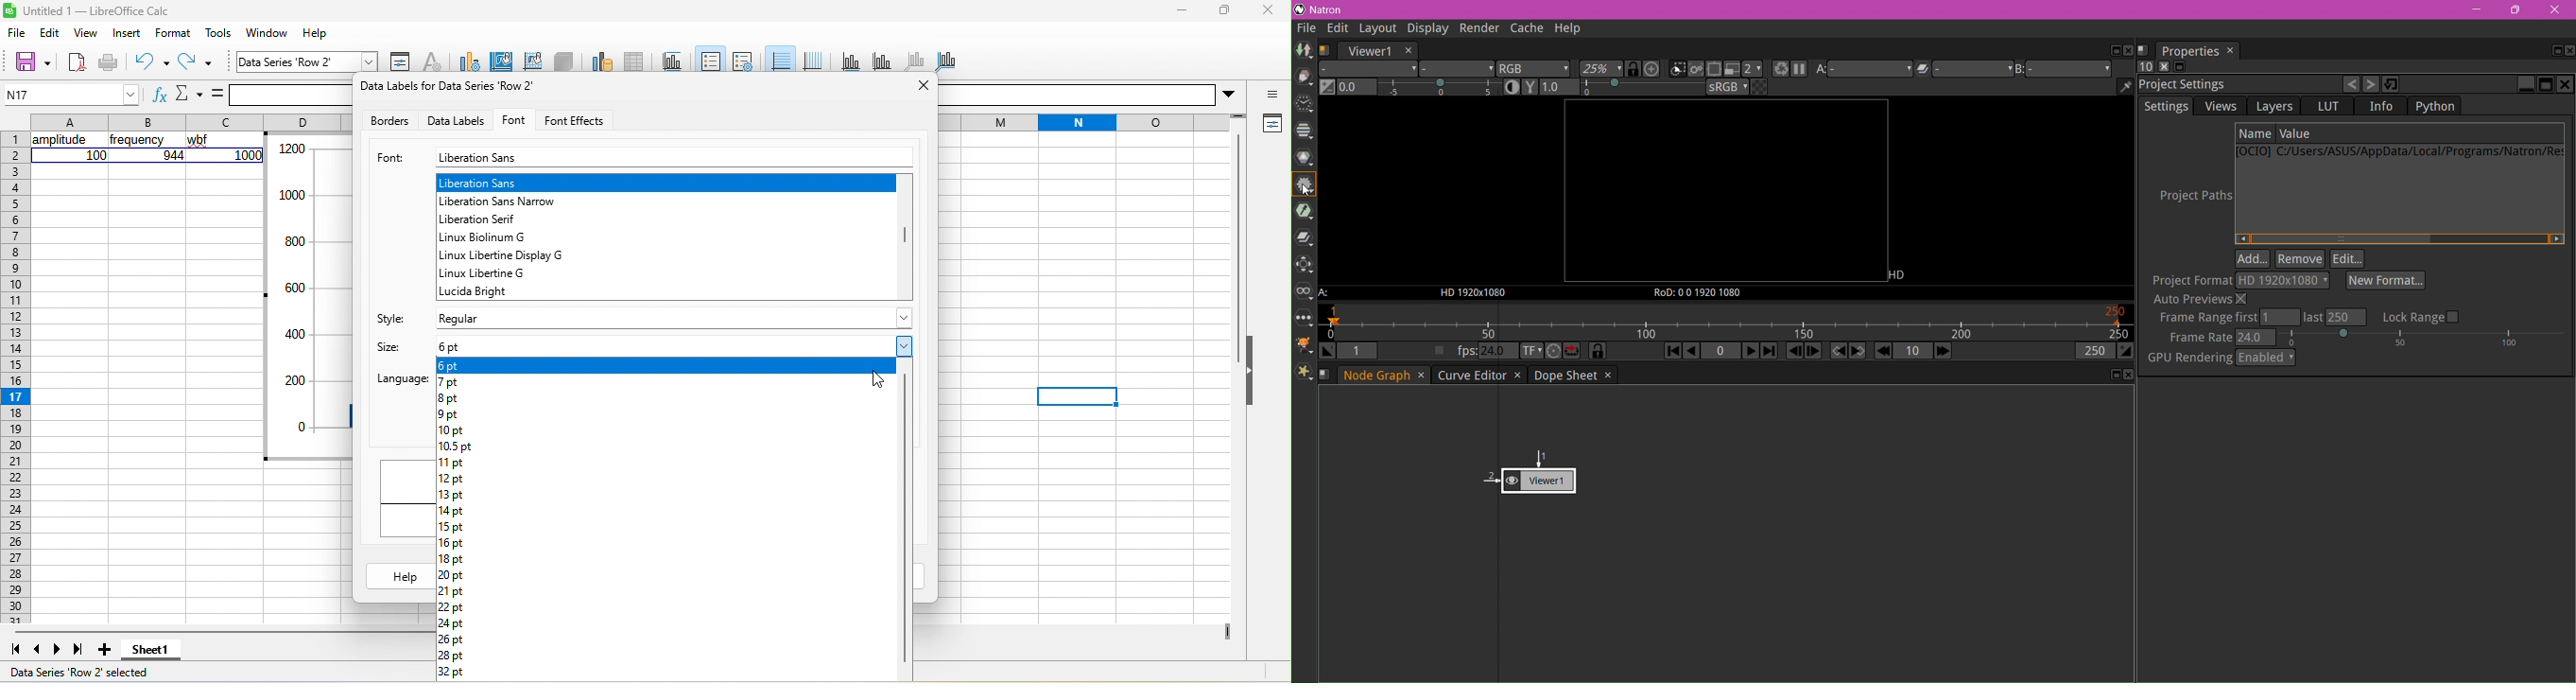 The height and width of the screenshot is (700, 2576). I want to click on legend on/off, so click(709, 59).